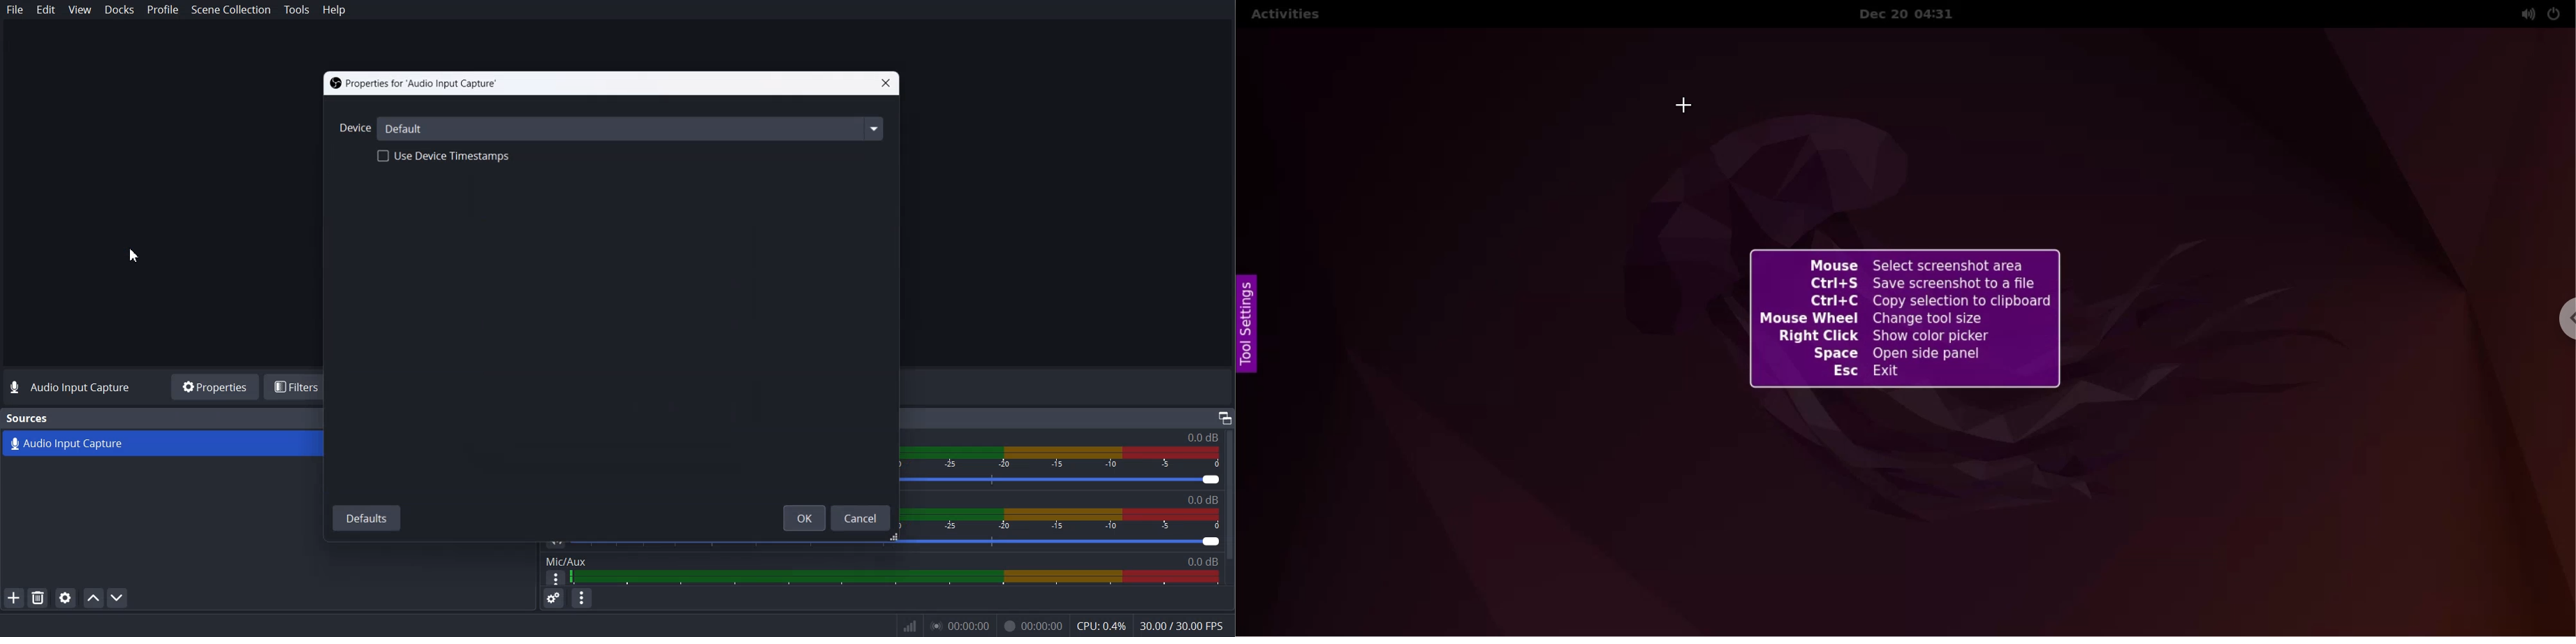  I want to click on sound setting options, so click(2523, 14).